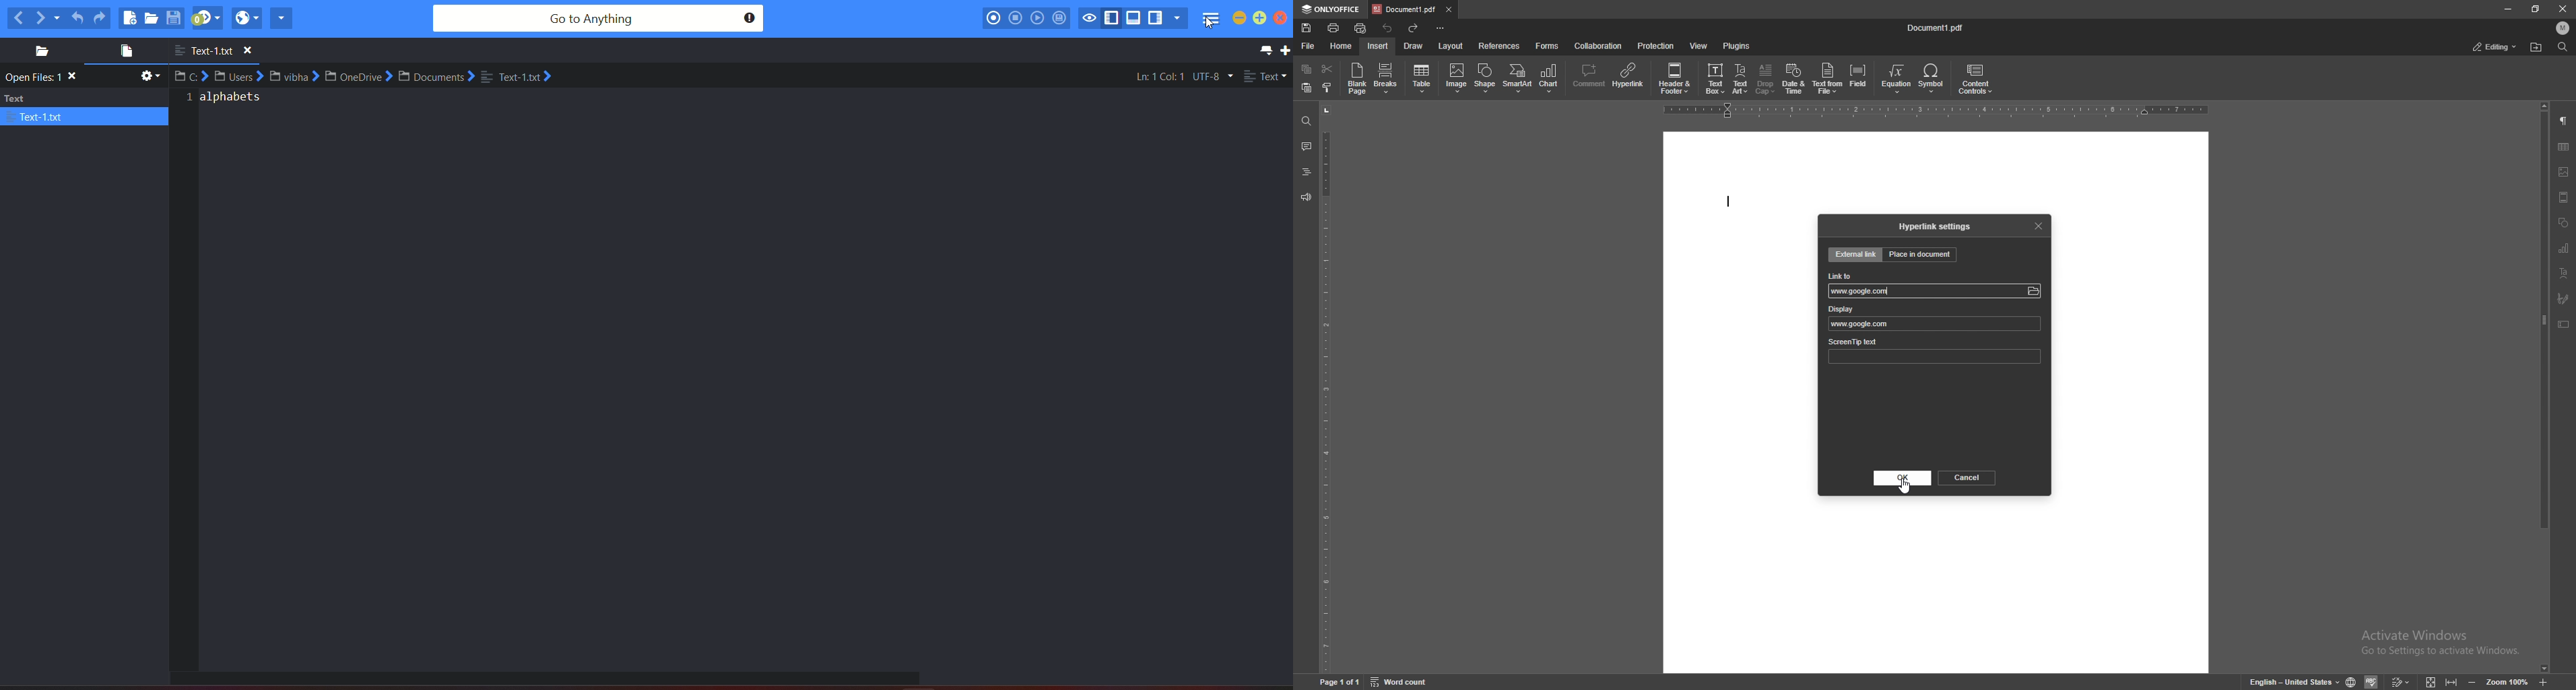 Image resolution: width=2576 pixels, height=700 pixels. What do you see at coordinates (1306, 197) in the screenshot?
I see `feedback` at bounding box center [1306, 197].